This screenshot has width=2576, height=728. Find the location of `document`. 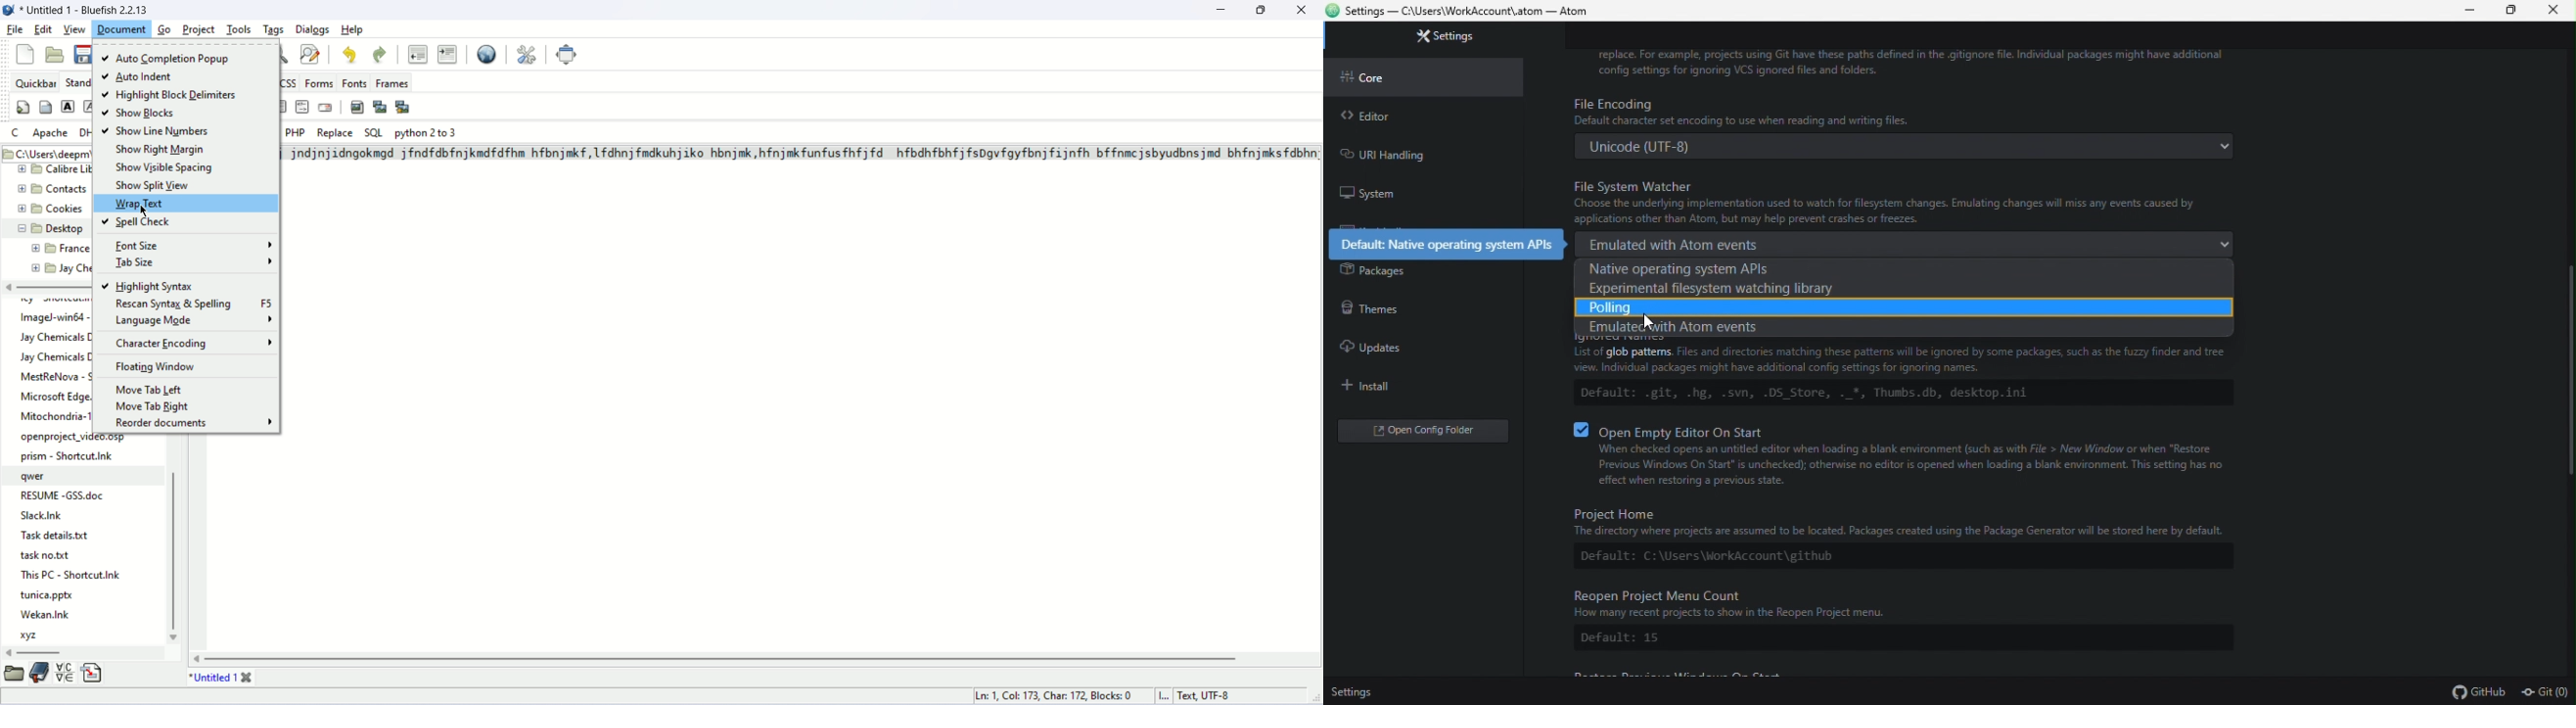

document is located at coordinates (121, 28).